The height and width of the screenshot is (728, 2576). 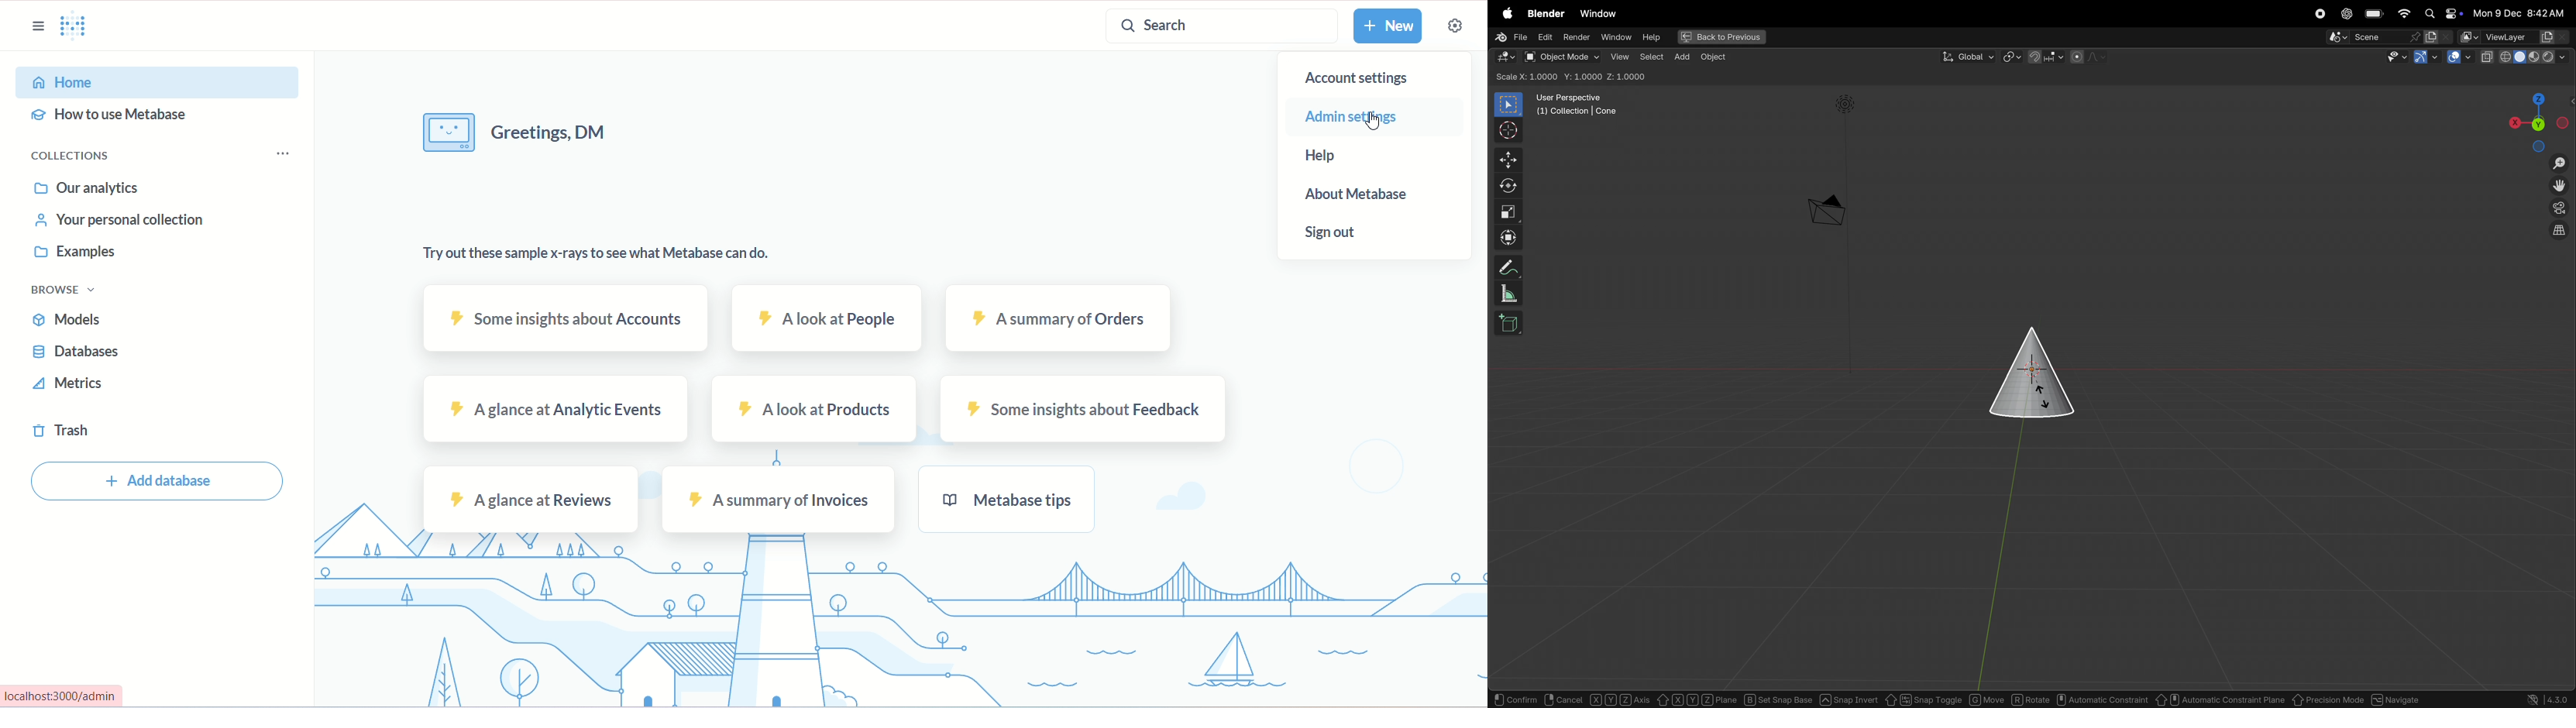 I want to click on rotate, so click(x=1507, y=186).